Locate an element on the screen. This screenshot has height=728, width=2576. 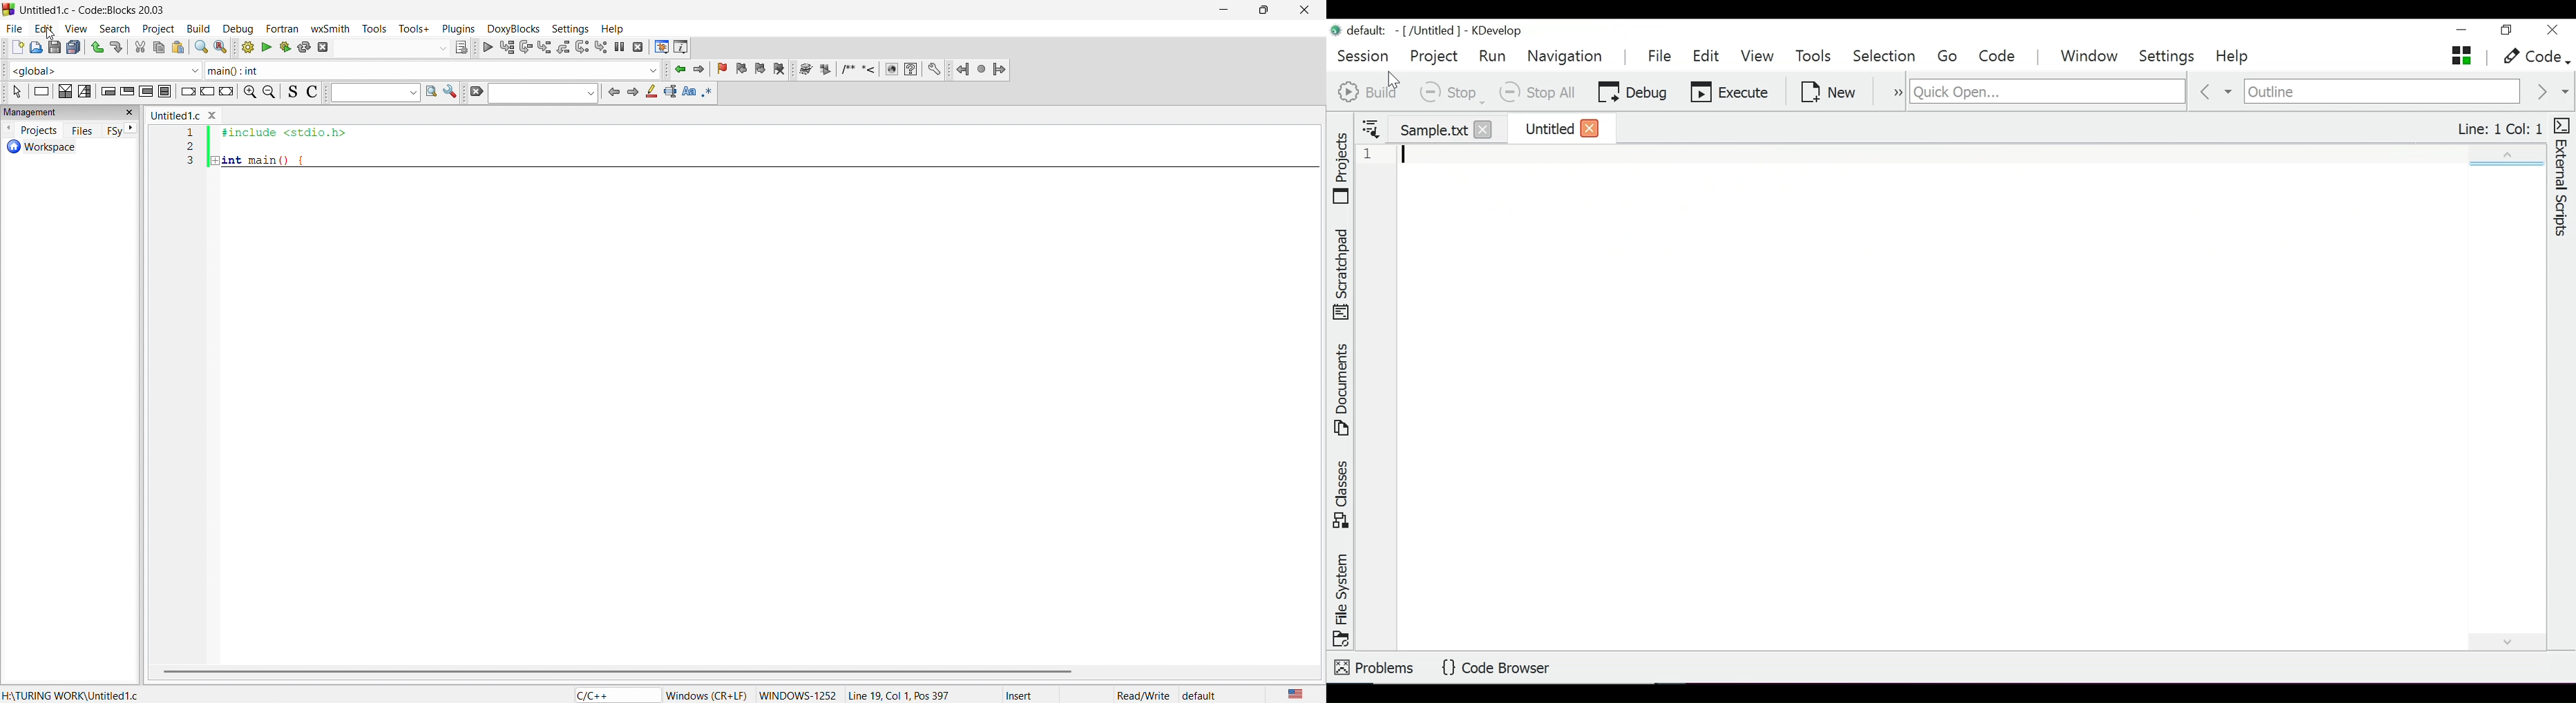
pllugins is located at coordinates (456, 27).